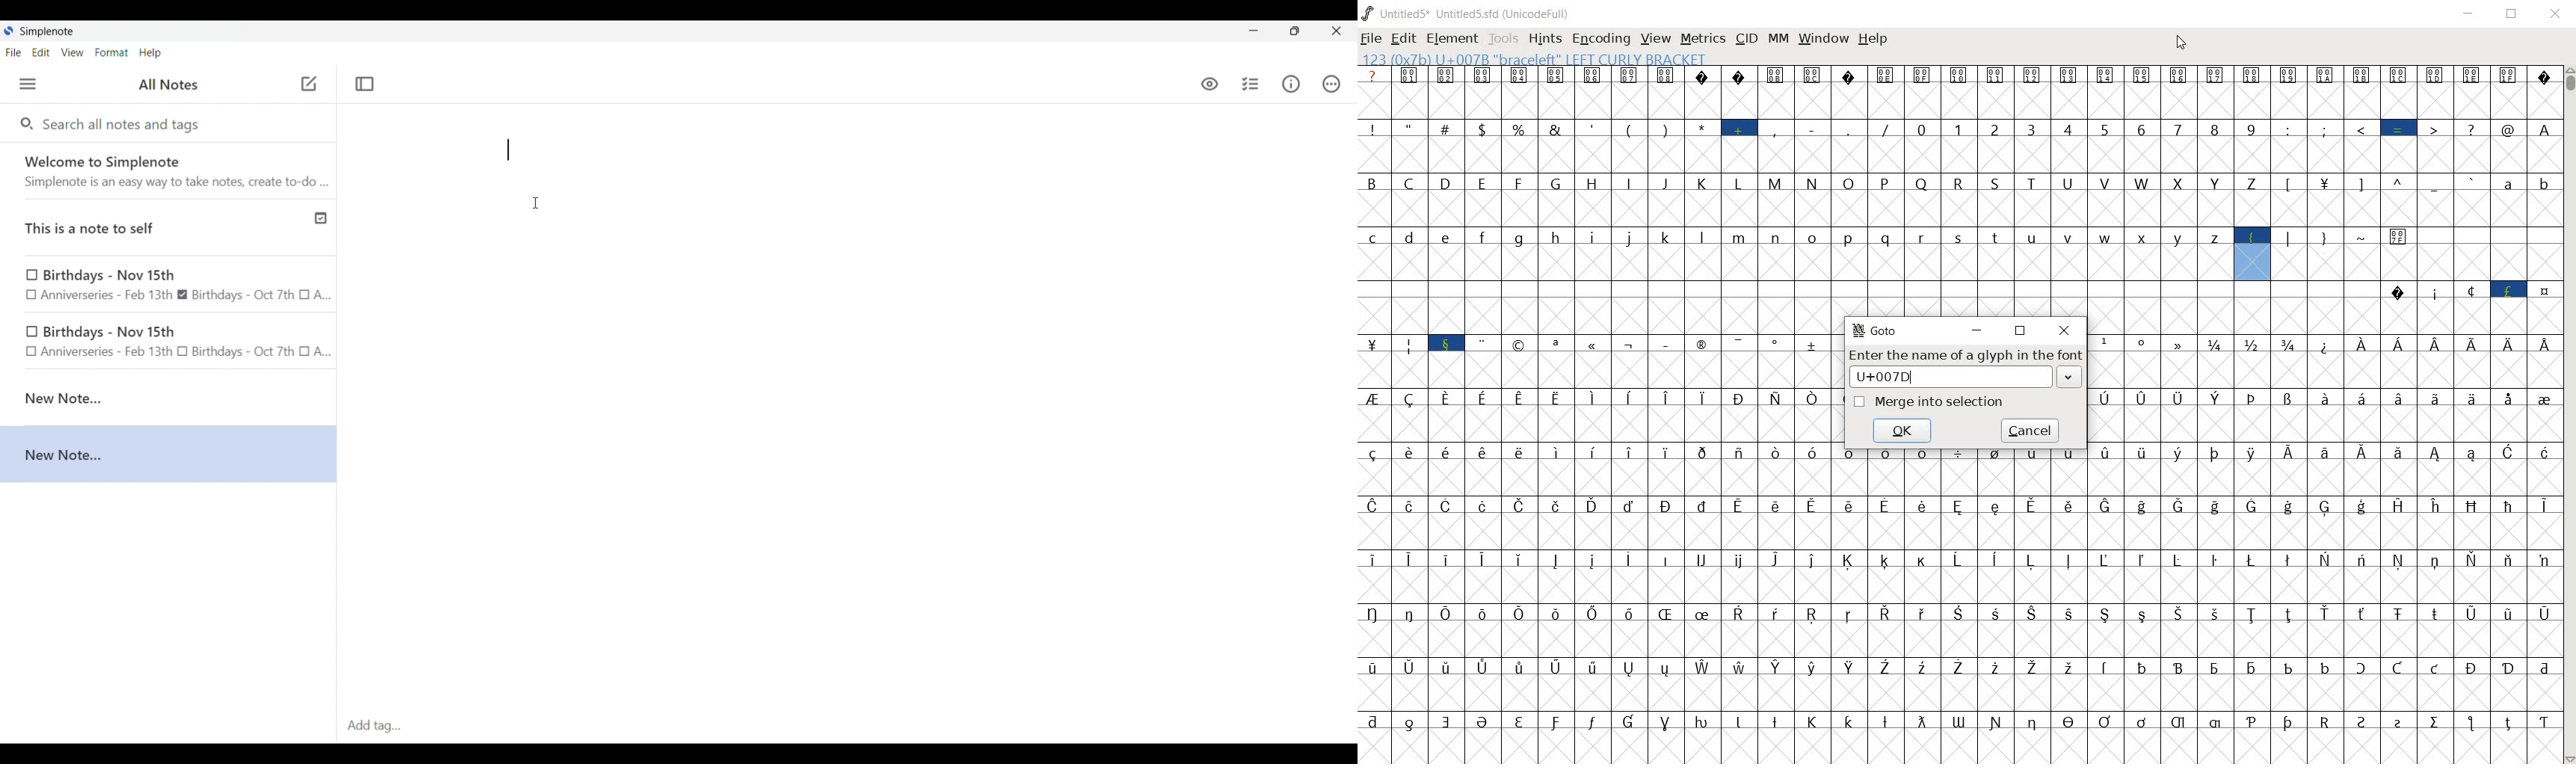 Image resolution: width=2576 pixels, height=784 pixels. Describe the element at coordinates (28, 83) in the screenshot. I see `Menu` at that location.